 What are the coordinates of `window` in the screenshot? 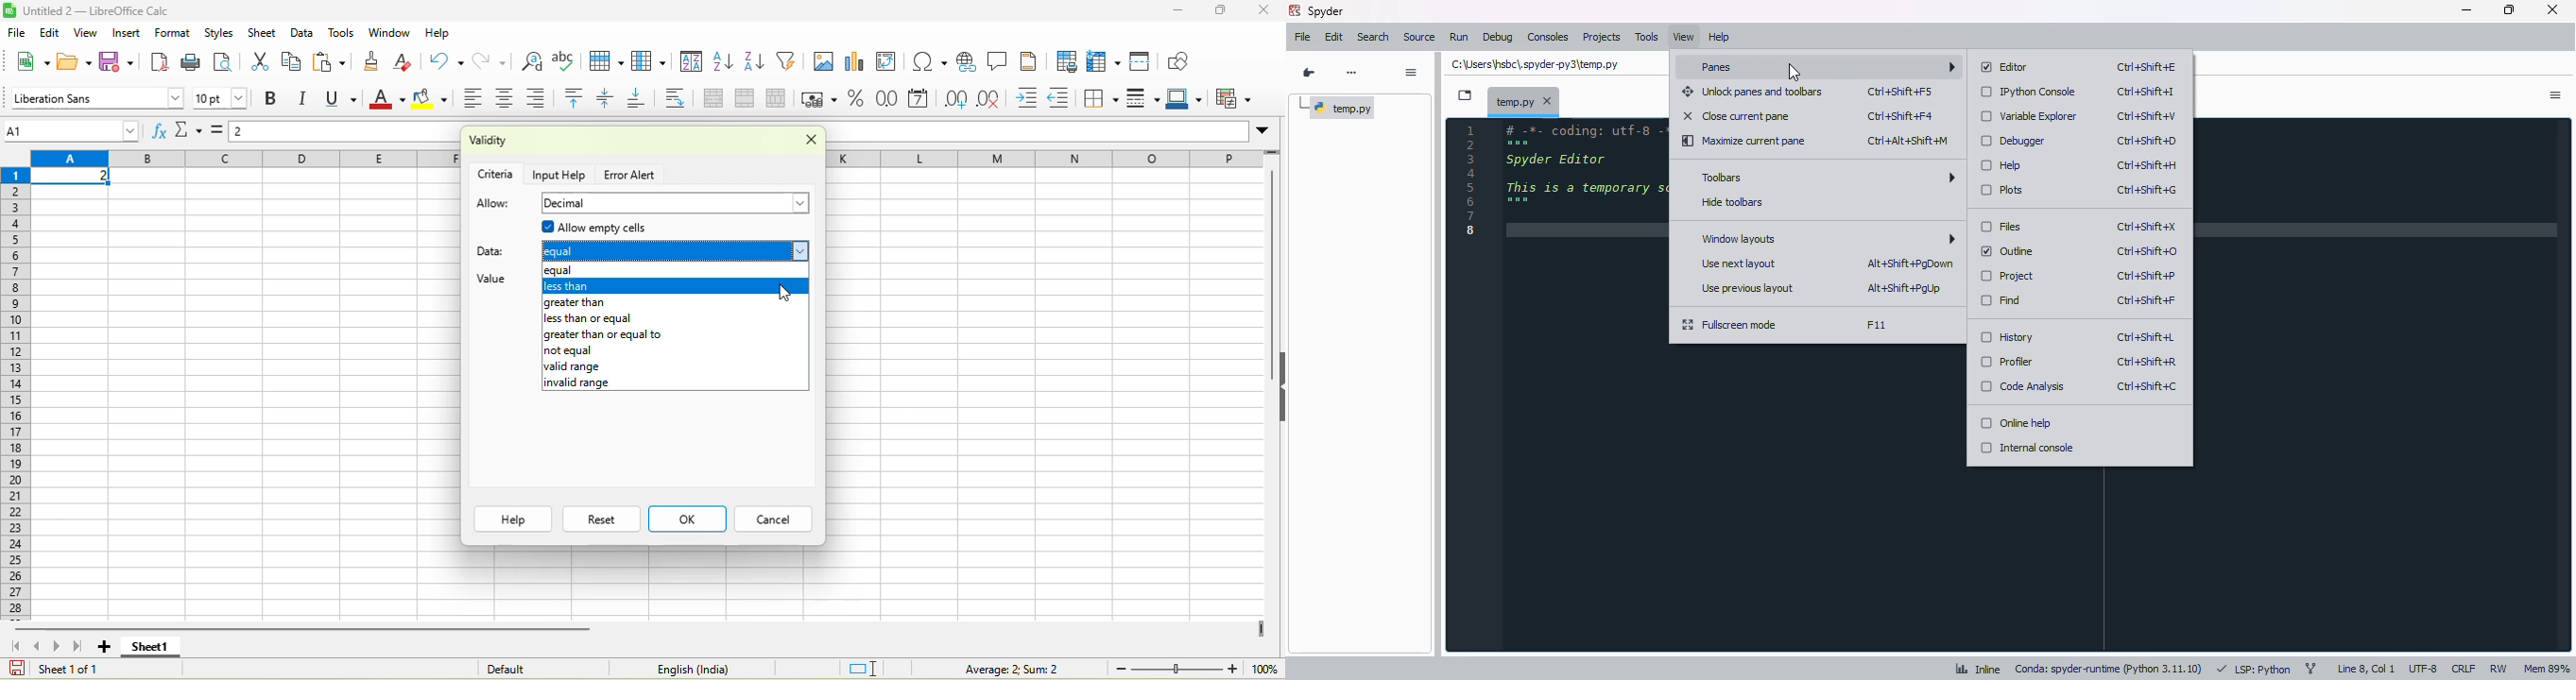 It's located at (388, 34).